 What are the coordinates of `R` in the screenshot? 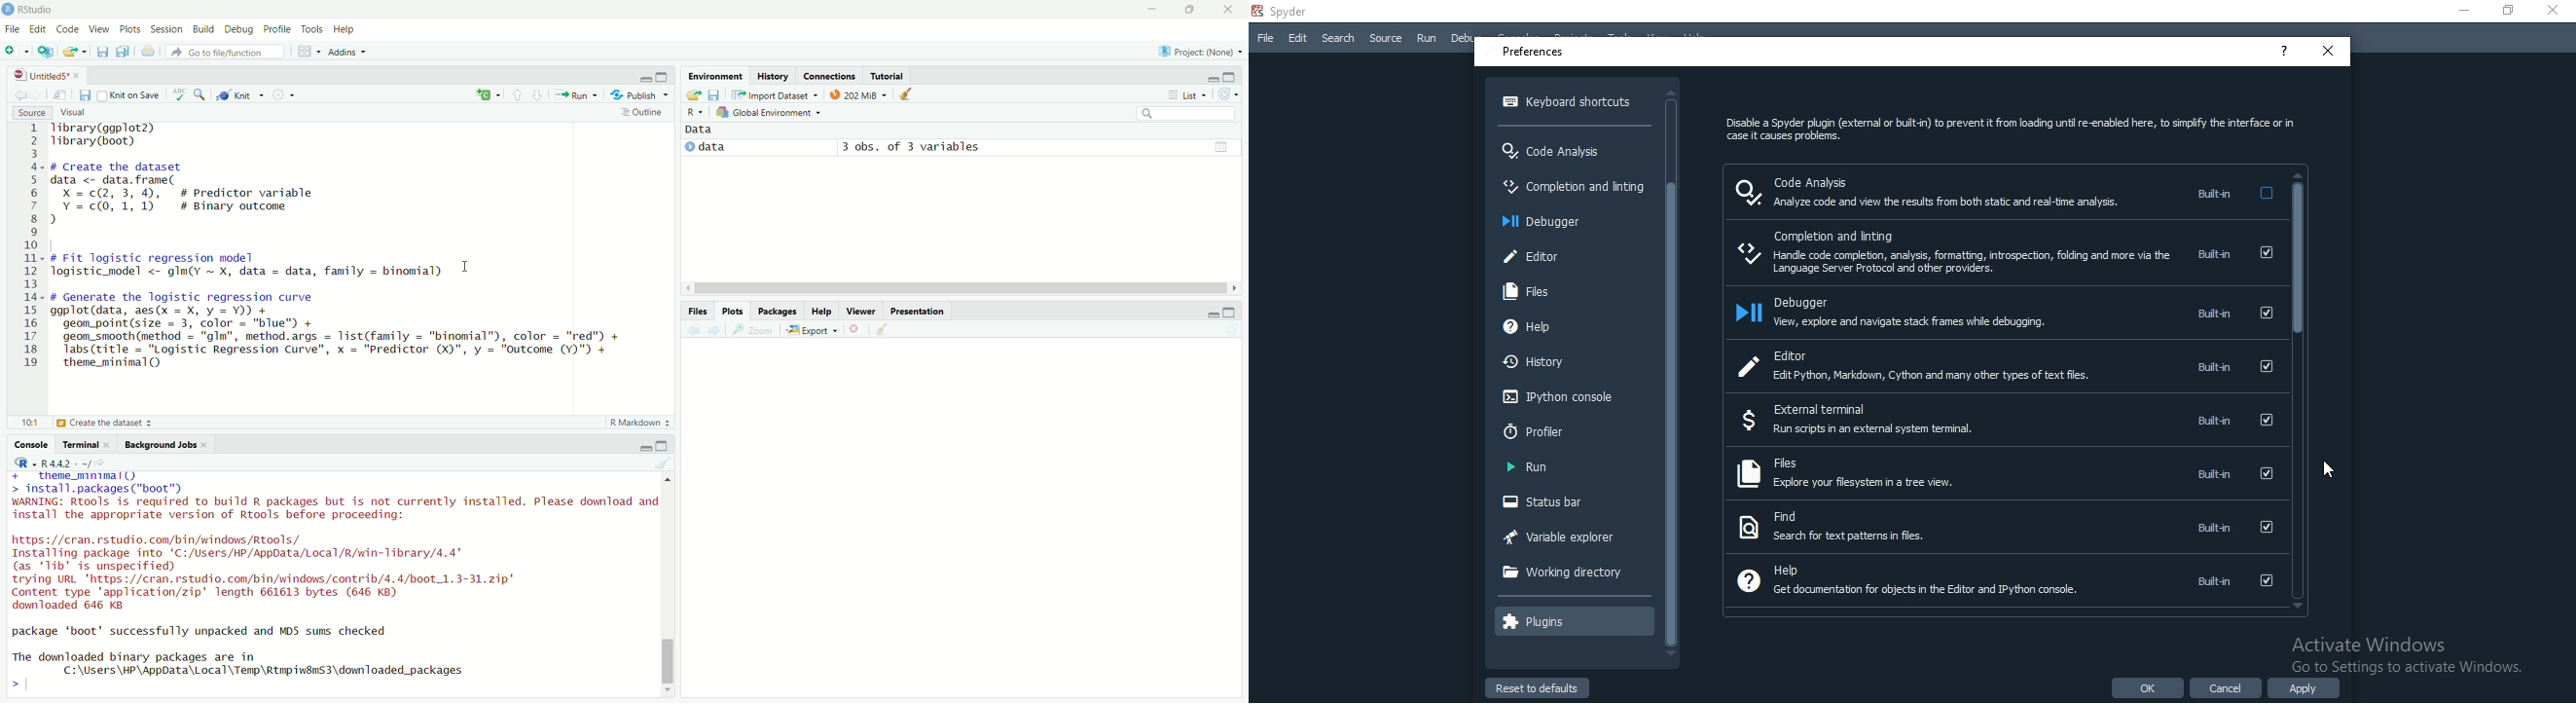 It's located at (25, 463).